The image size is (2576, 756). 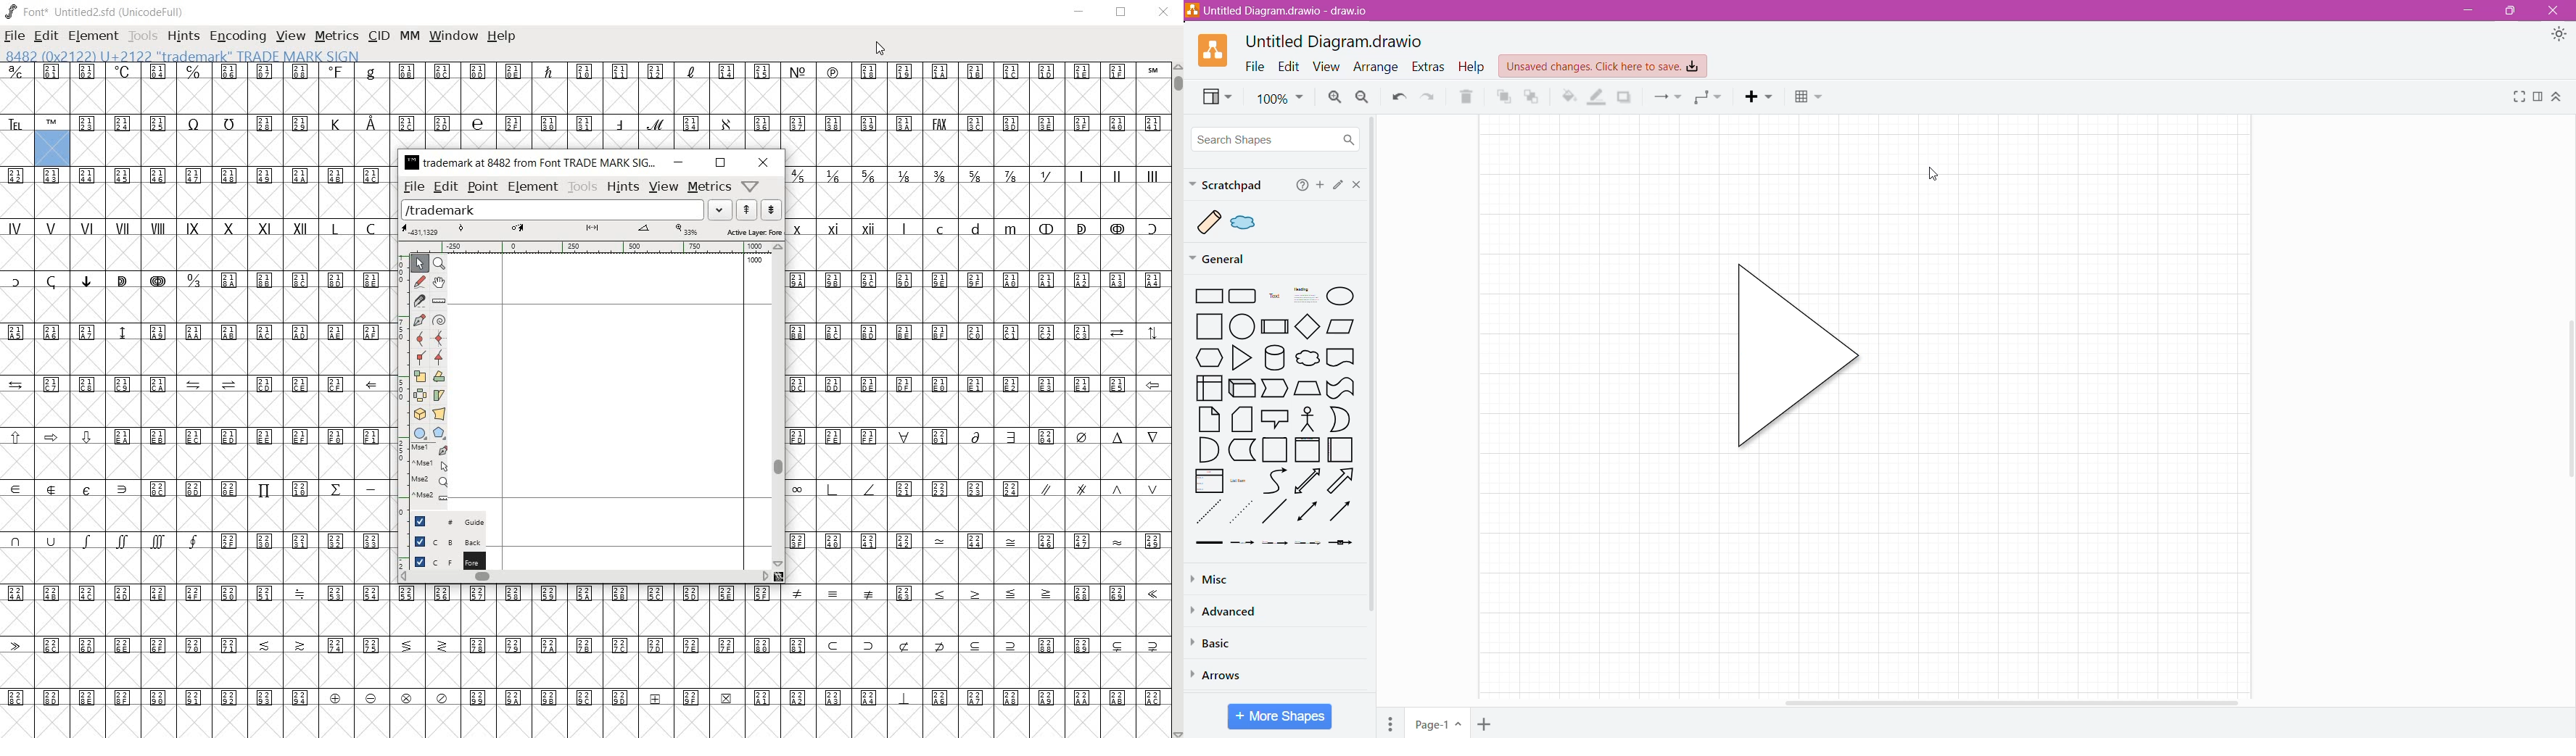 What do you see at coordinates (1355, 184) in the screenshot?
I see `Close` at bounding box center [1355, 184].